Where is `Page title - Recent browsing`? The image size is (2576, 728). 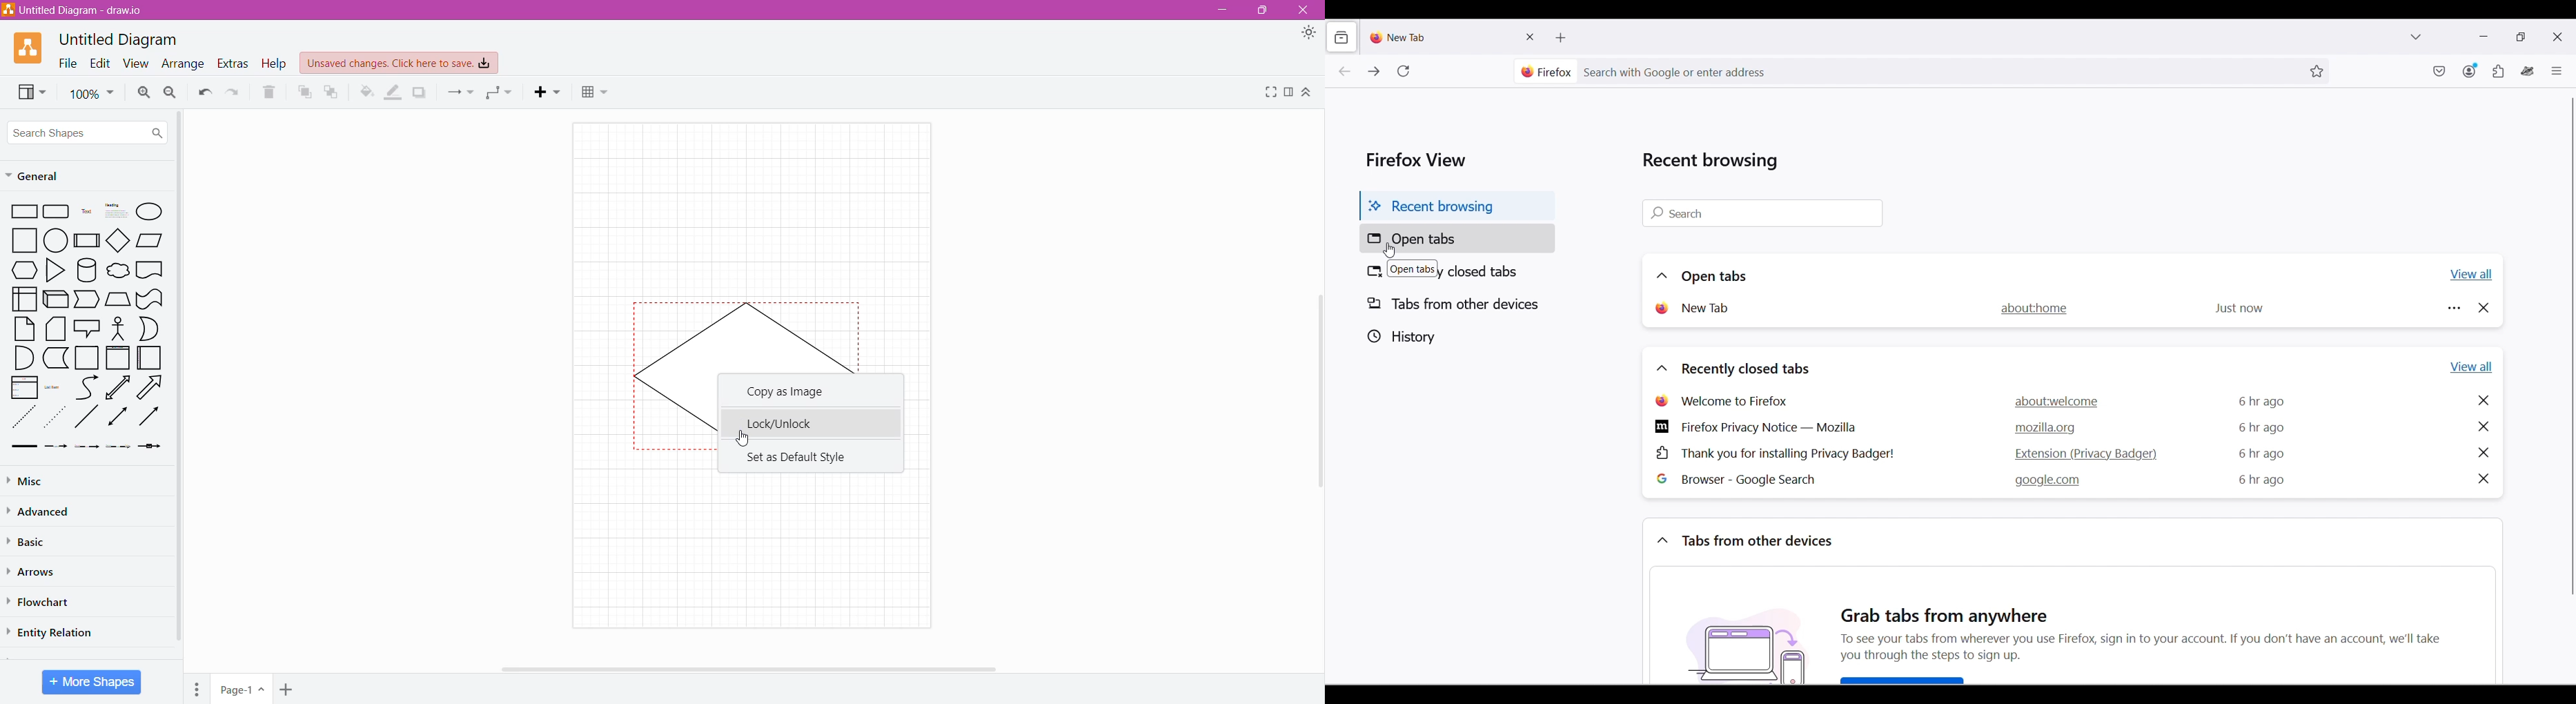 Page title - Recent browsing is located at coordinates (1711, 160).